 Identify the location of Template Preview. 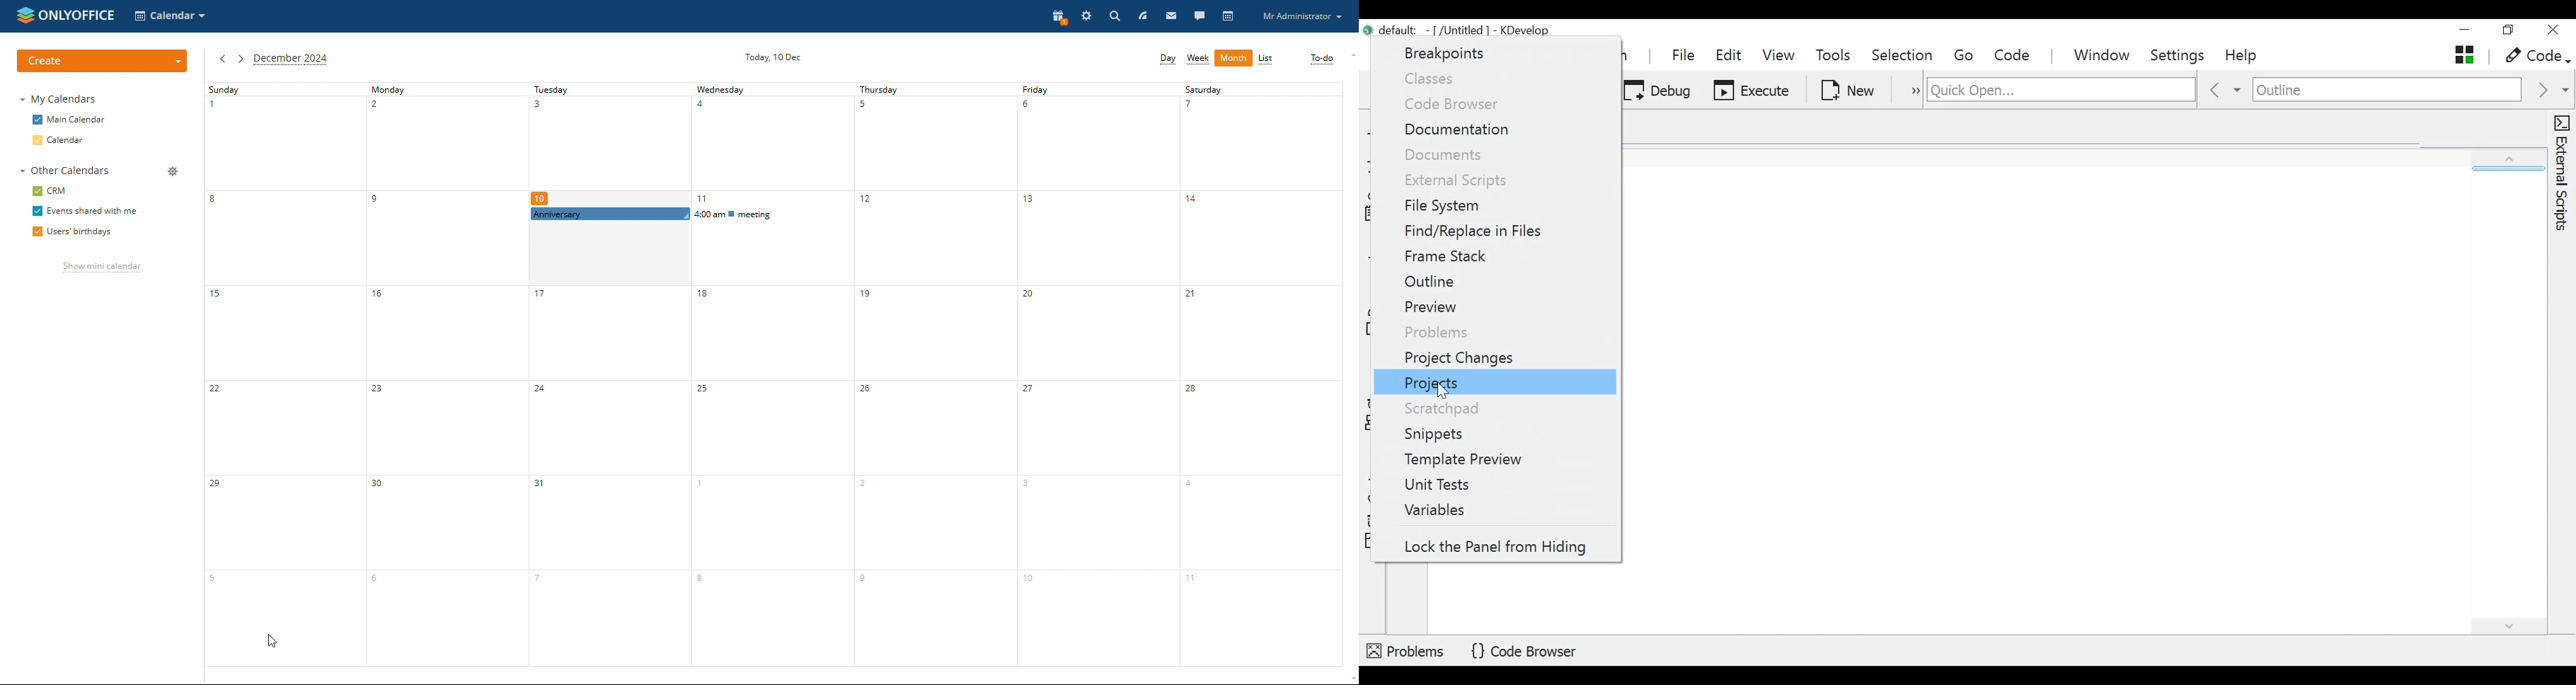
(1475, 460).